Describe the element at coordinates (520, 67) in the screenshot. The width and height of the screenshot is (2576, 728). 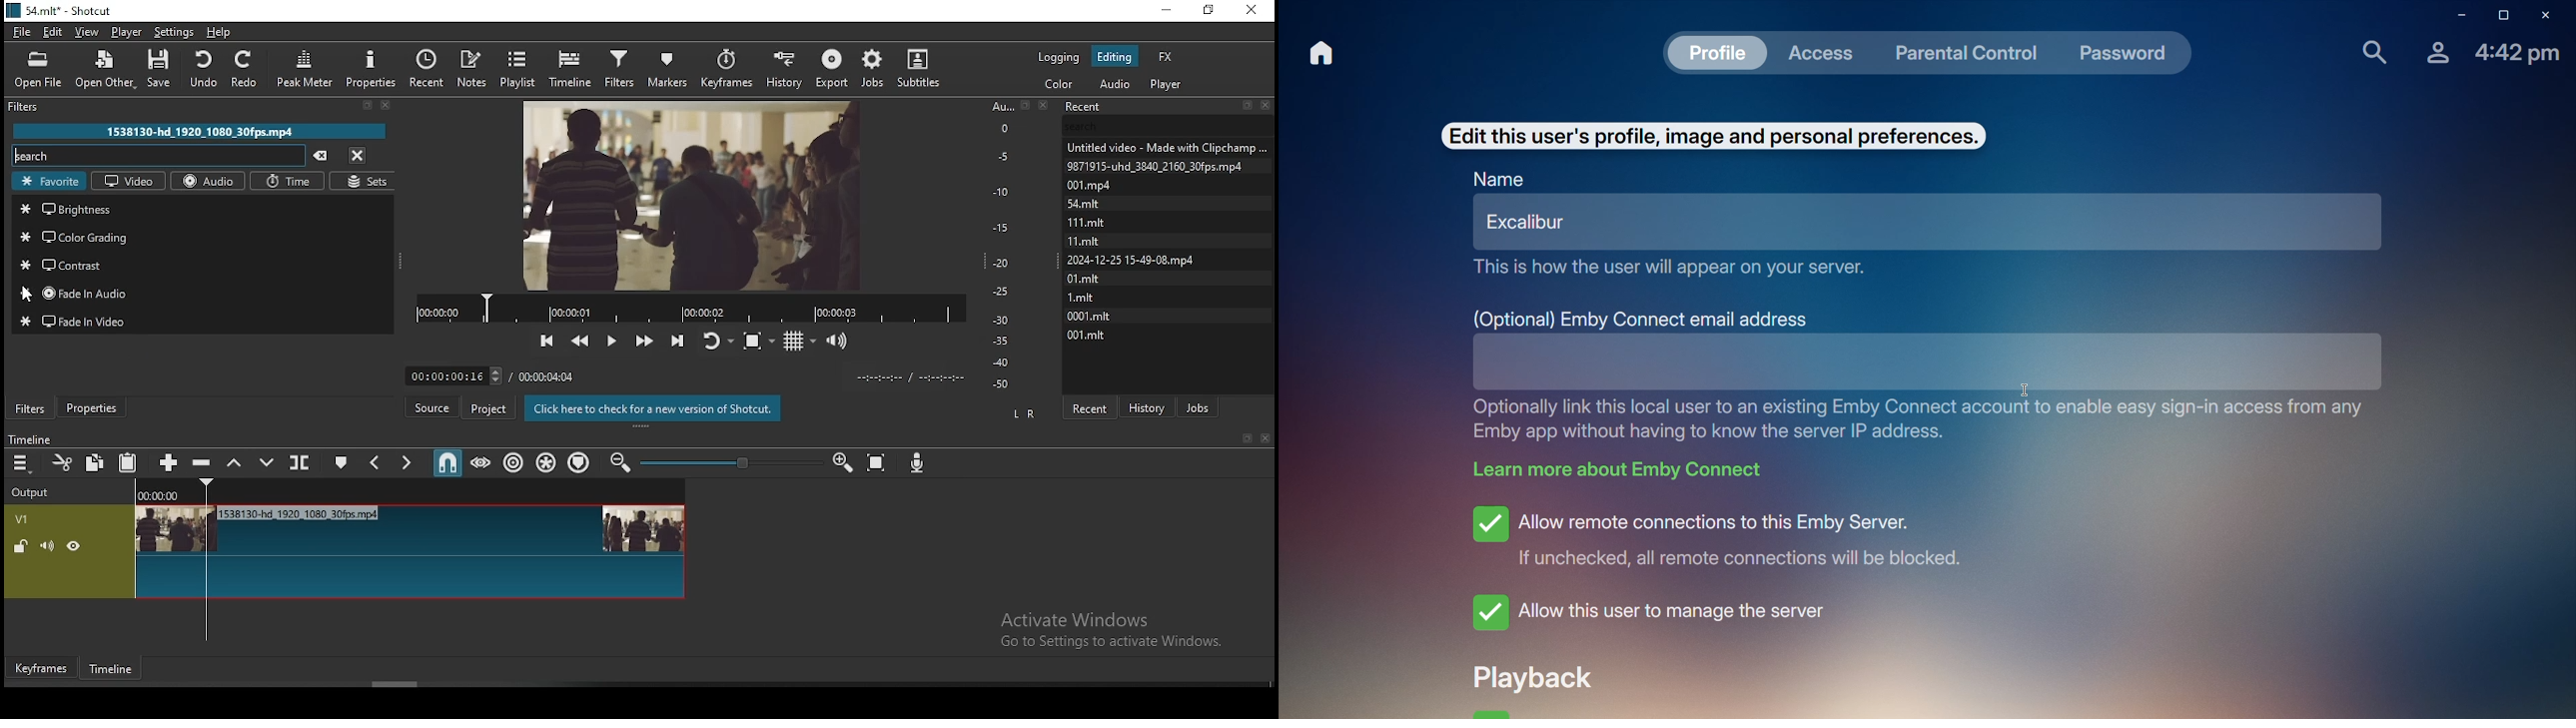
I see `playlist` at that location.